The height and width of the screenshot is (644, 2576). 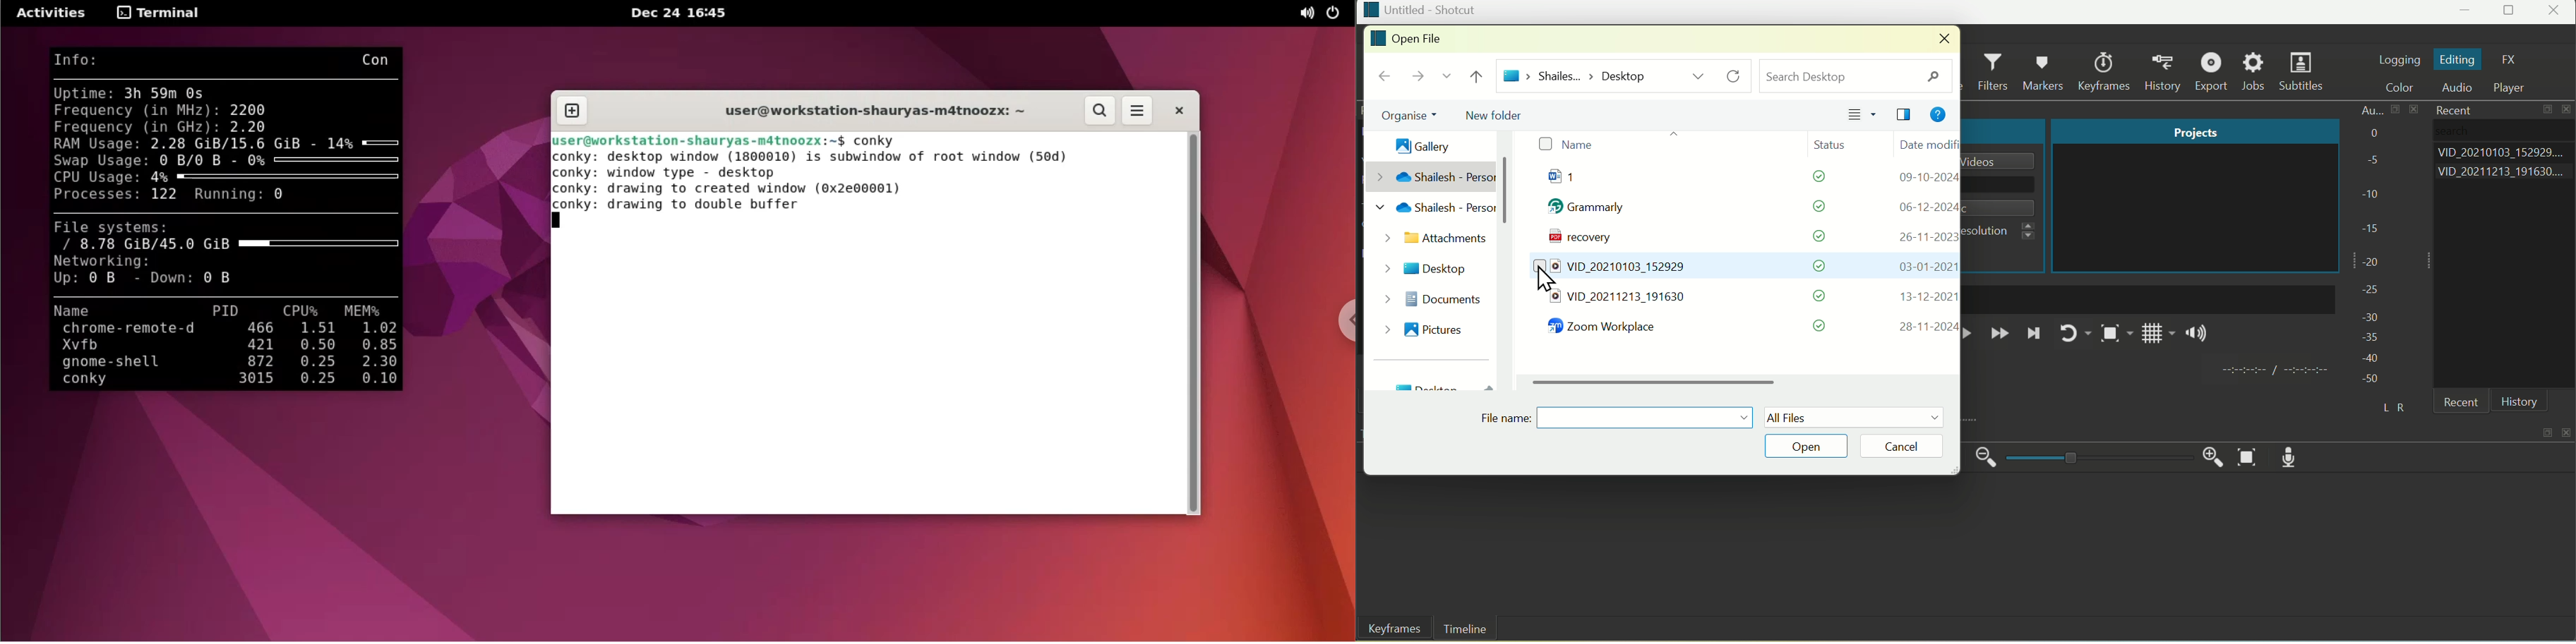 What do you see at coordinates (2000, 334) in the screenshot?
I see `Forward` at bounding box center [2000, 334].